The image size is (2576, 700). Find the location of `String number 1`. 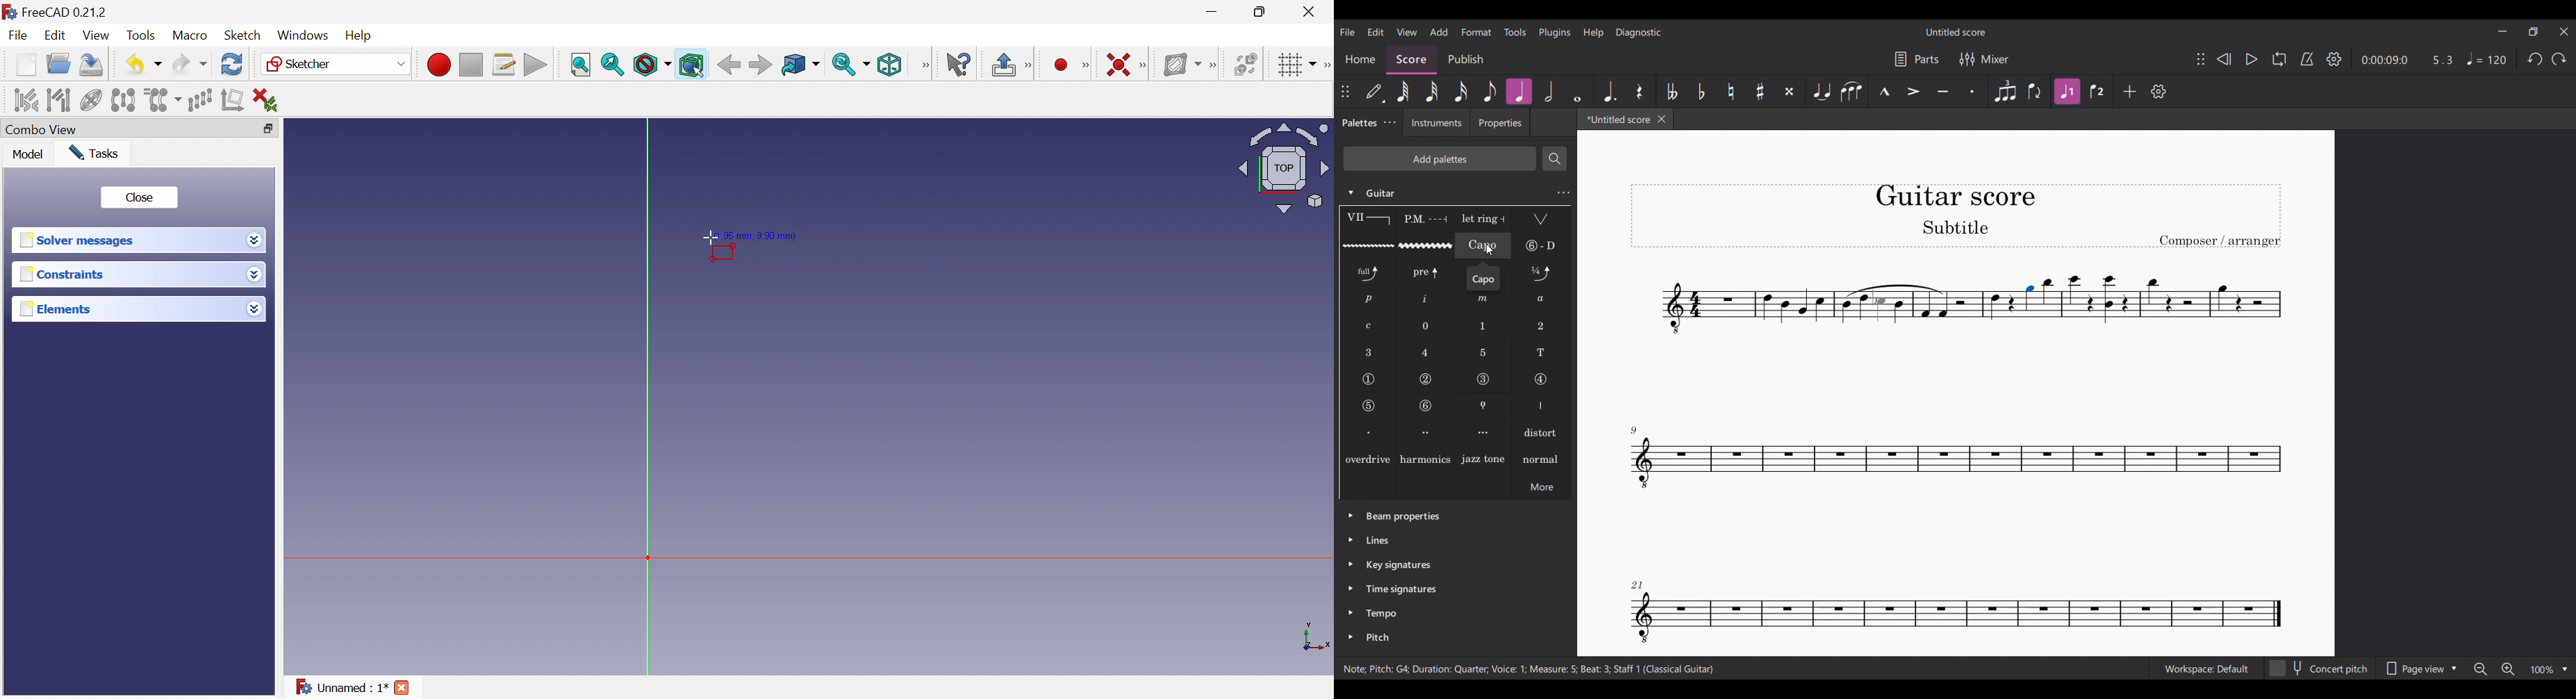

String number 1 is located at coordinates (1368, 379).